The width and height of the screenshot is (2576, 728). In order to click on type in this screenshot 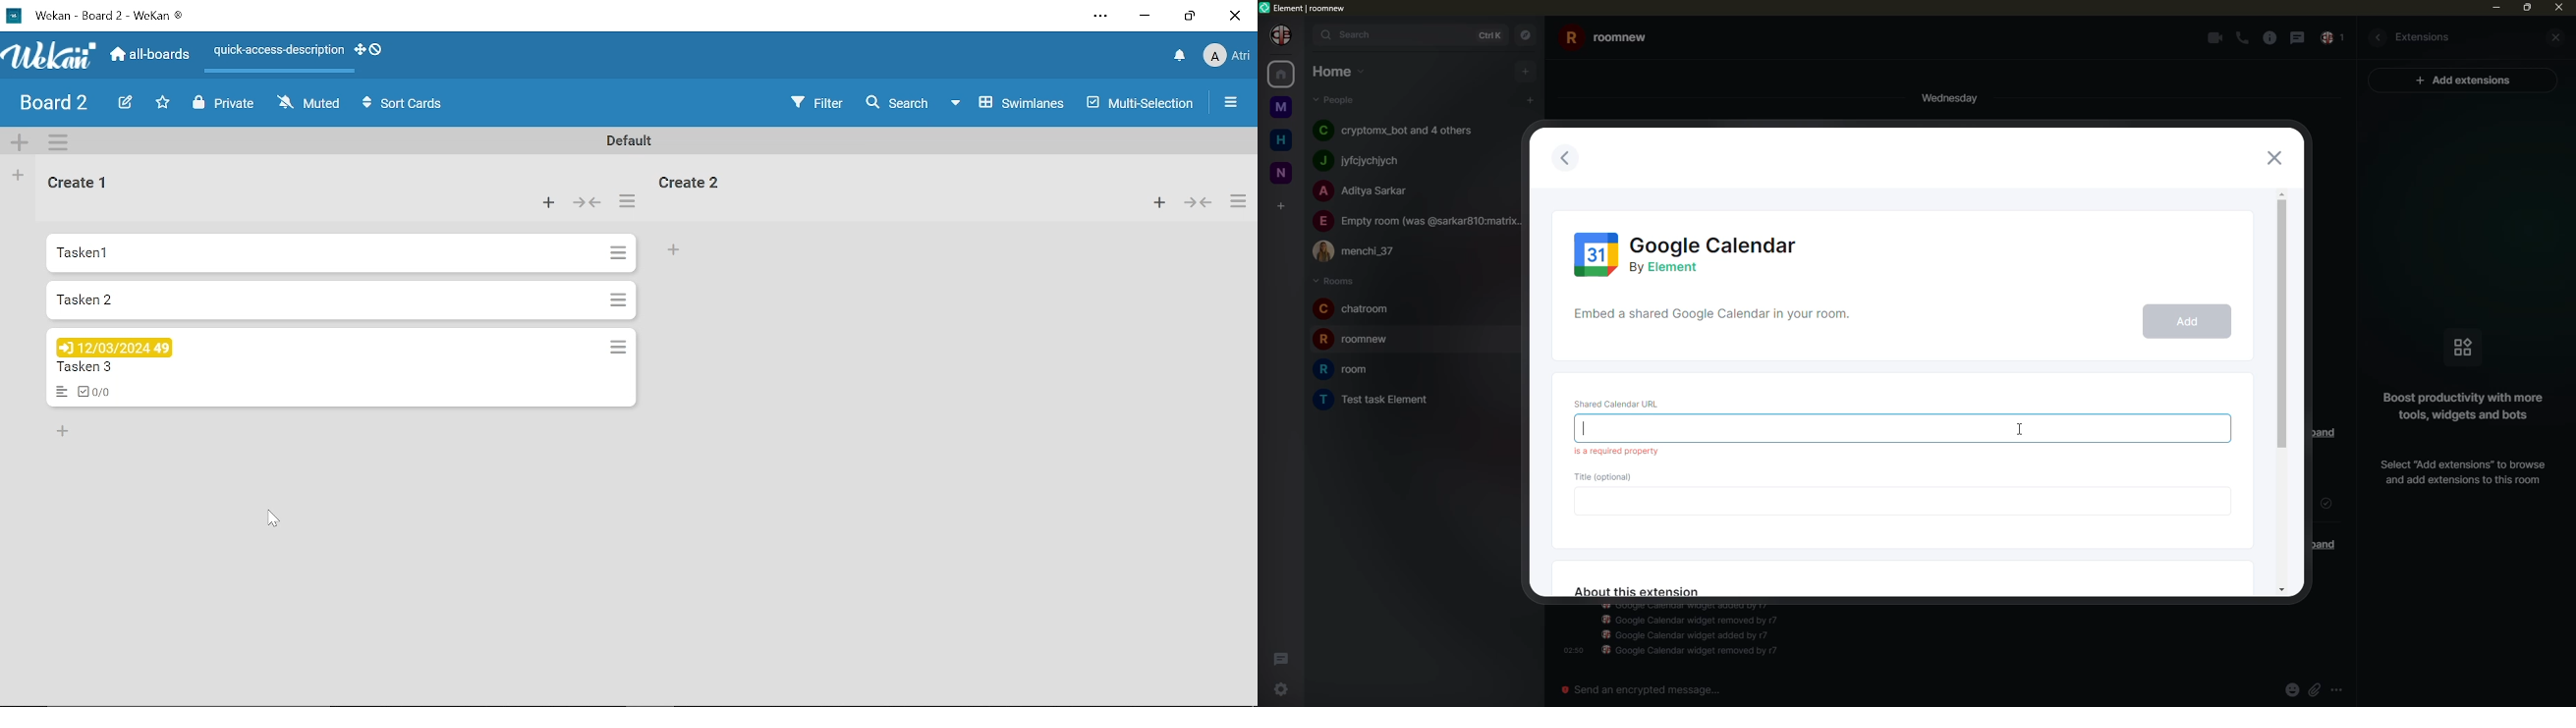, I will do `click(1646, 429)`.